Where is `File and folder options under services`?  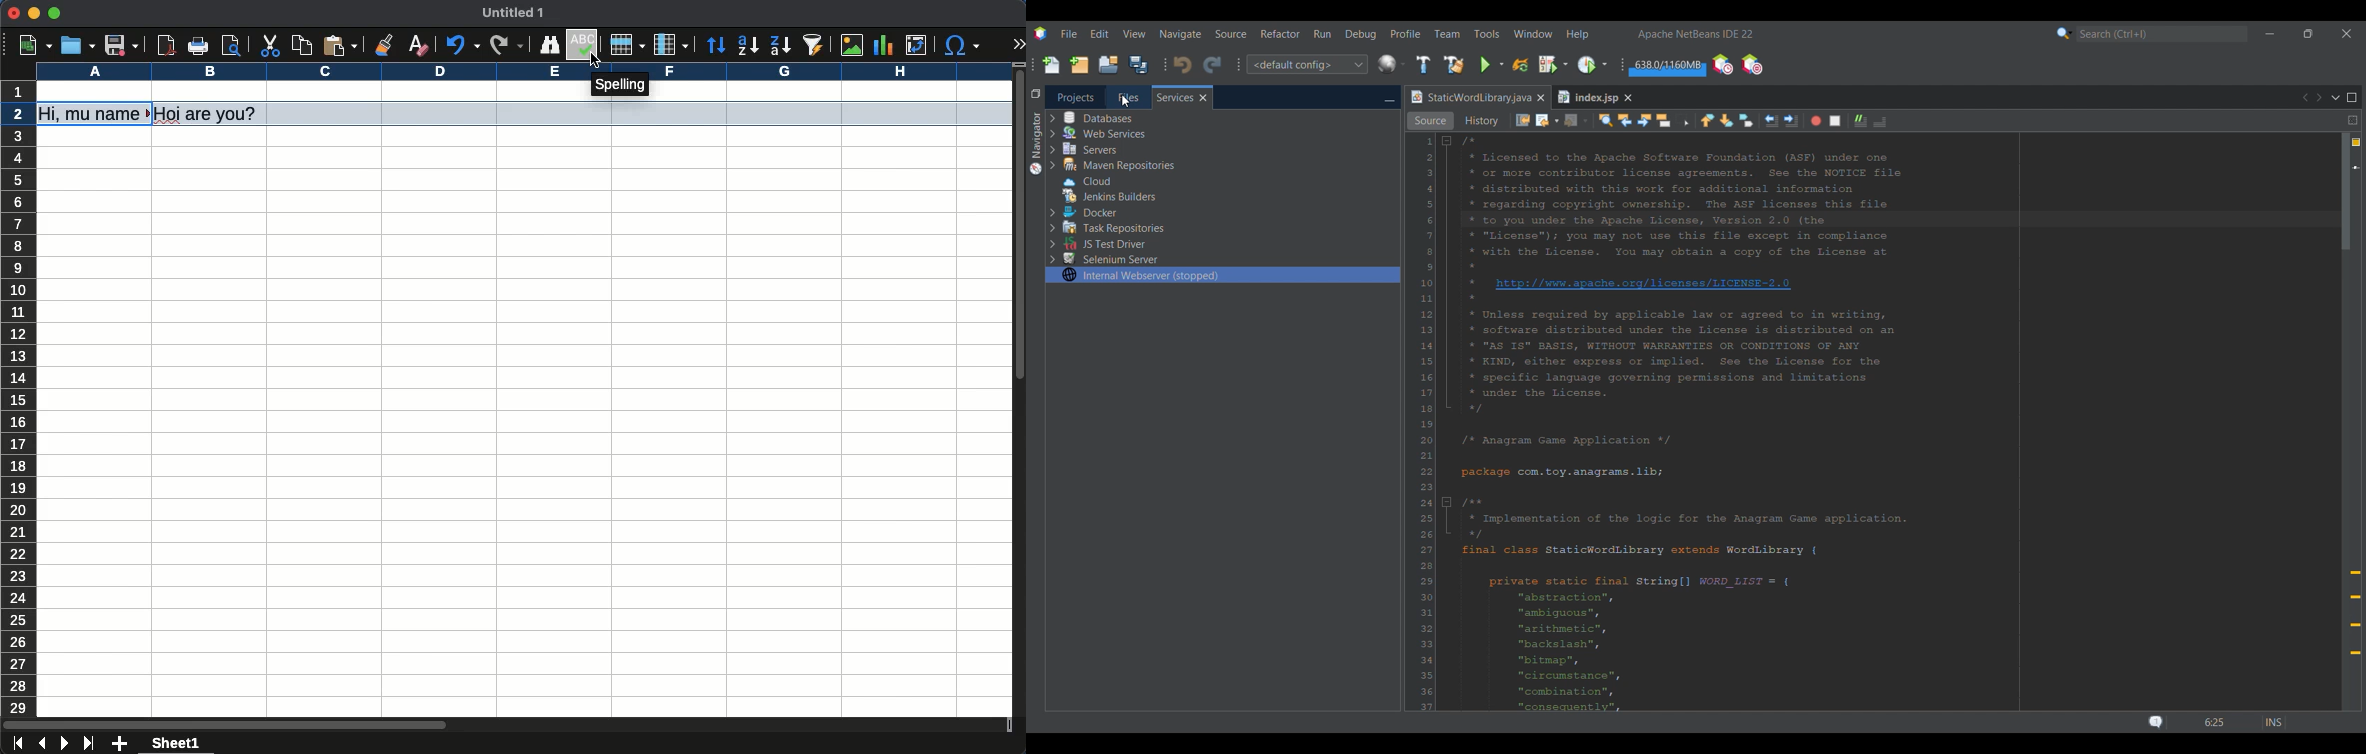 File and folder options under services is located at coordinates (1118, 188).